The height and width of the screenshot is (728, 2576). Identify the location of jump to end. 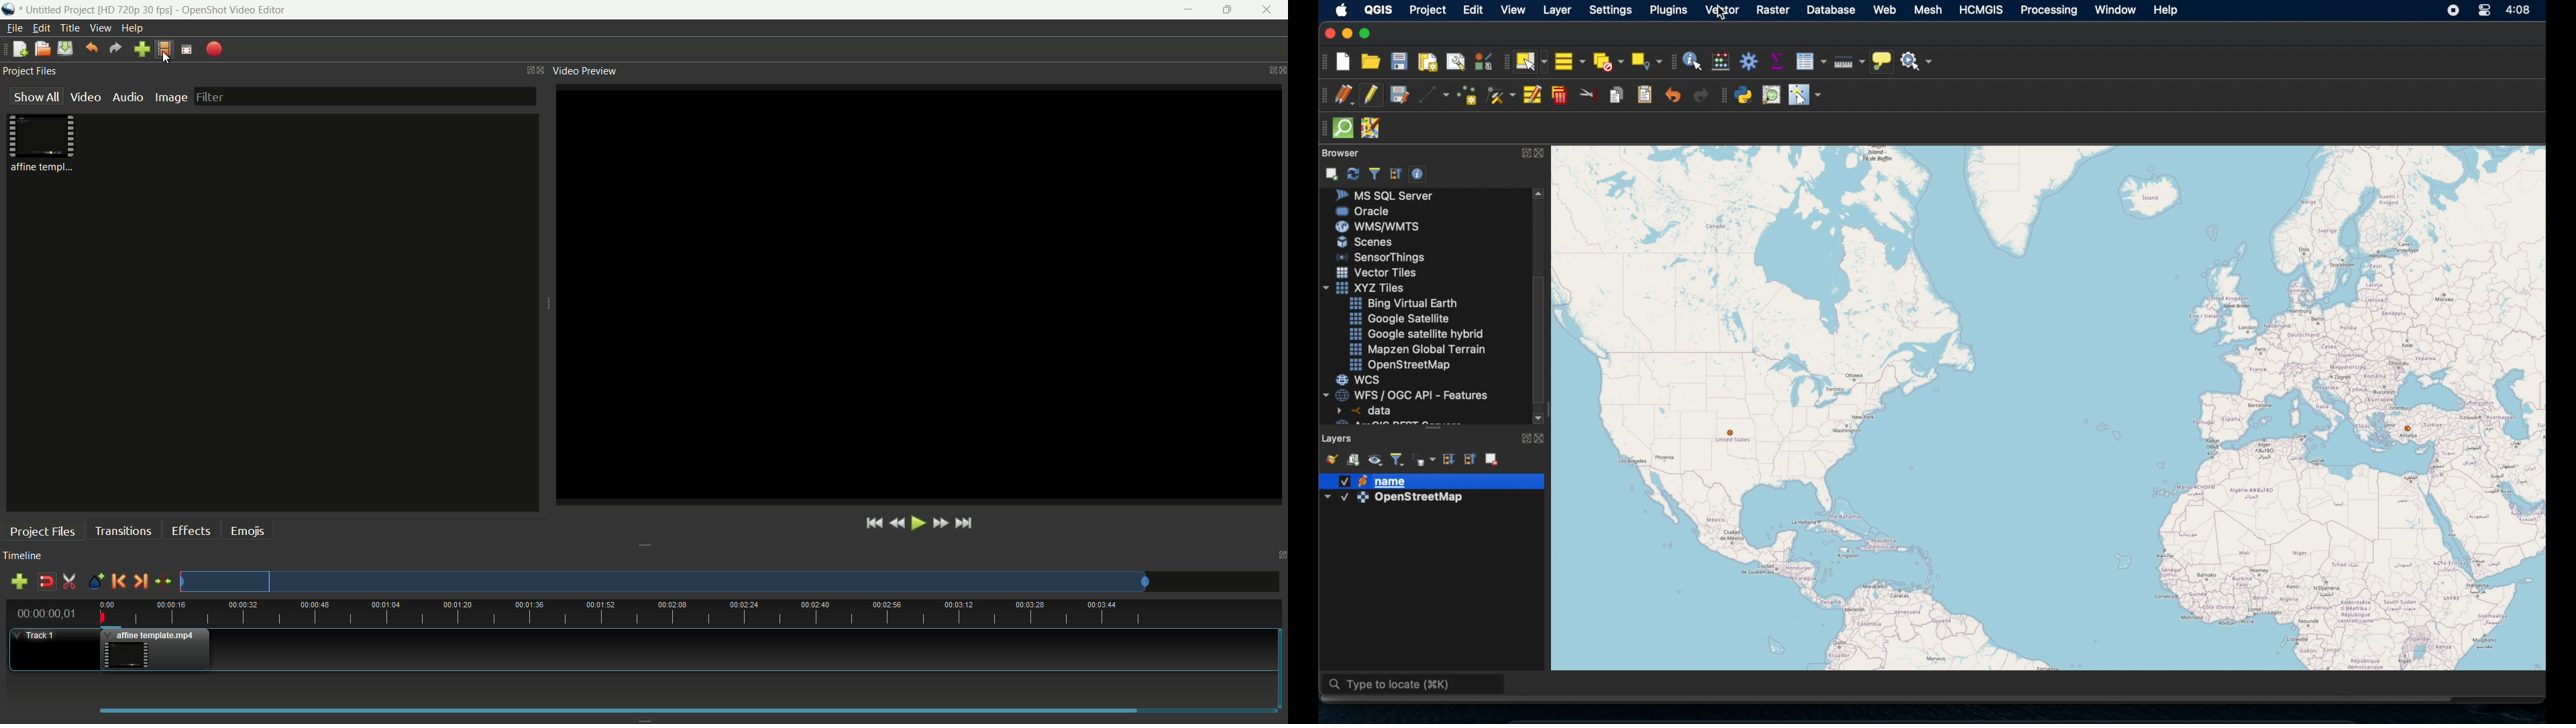
(967, 524).